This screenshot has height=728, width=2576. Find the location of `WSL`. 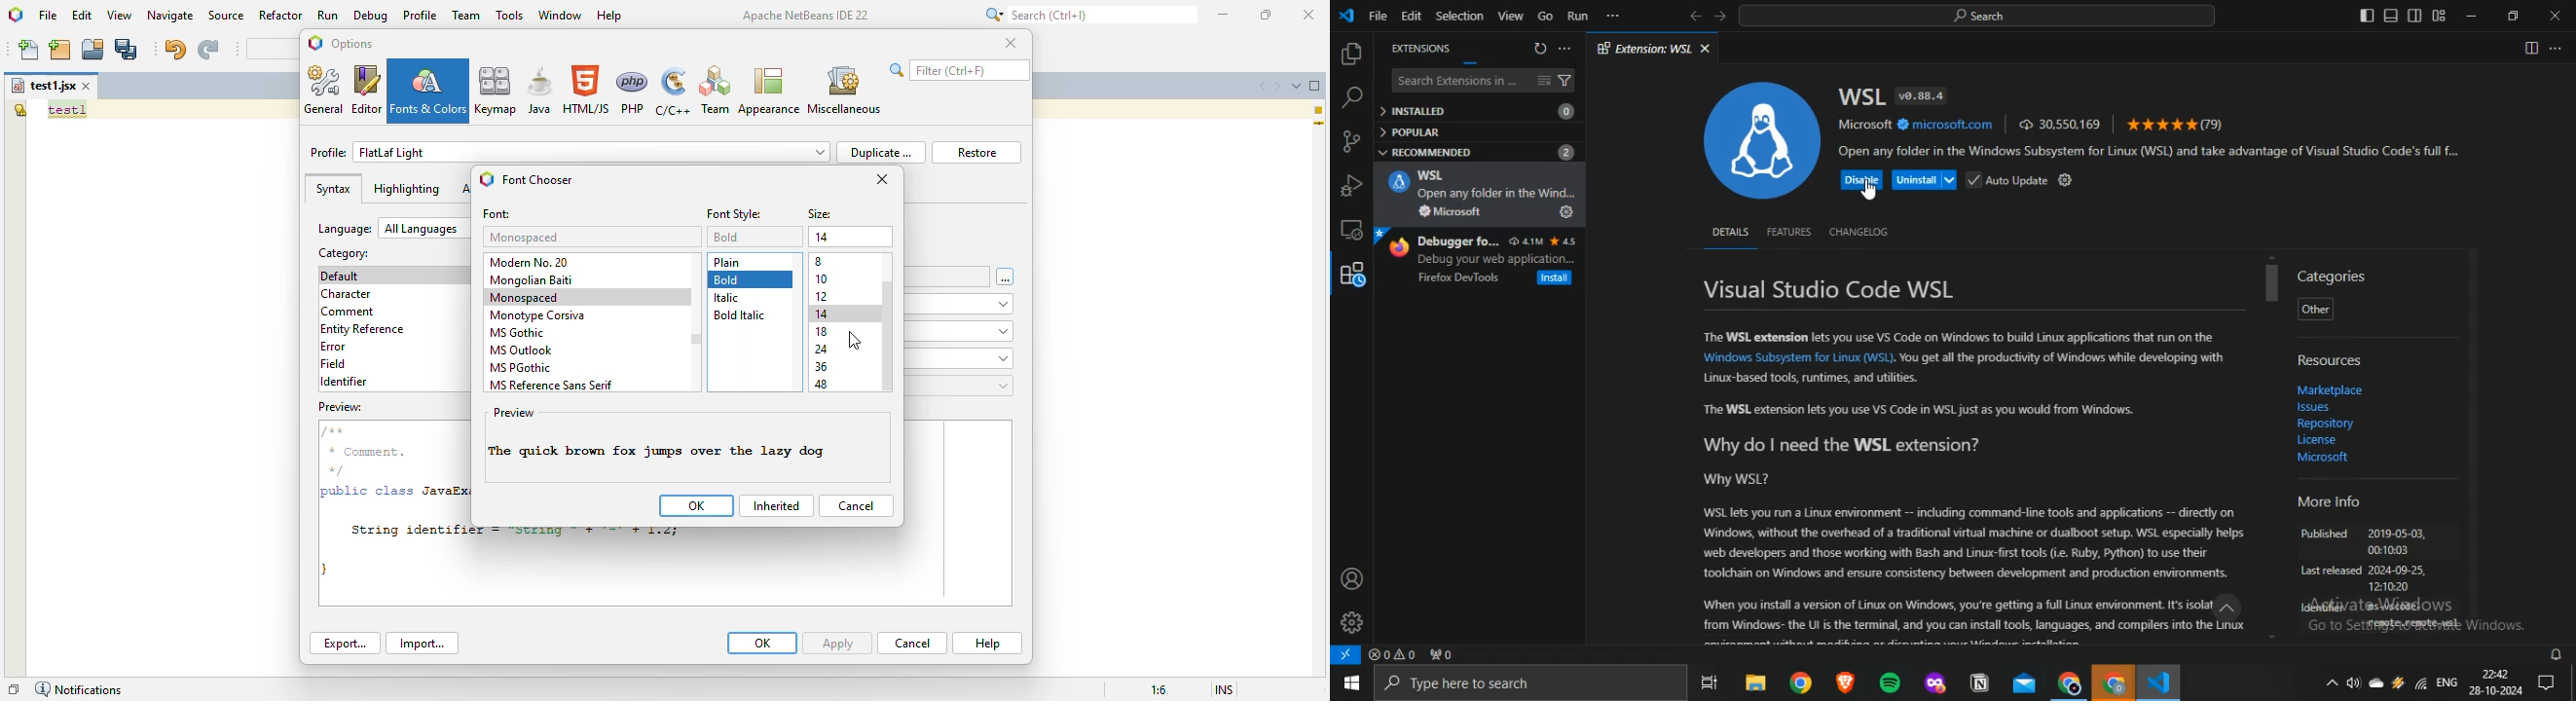

WSL is located at coordinates (1398, 182).